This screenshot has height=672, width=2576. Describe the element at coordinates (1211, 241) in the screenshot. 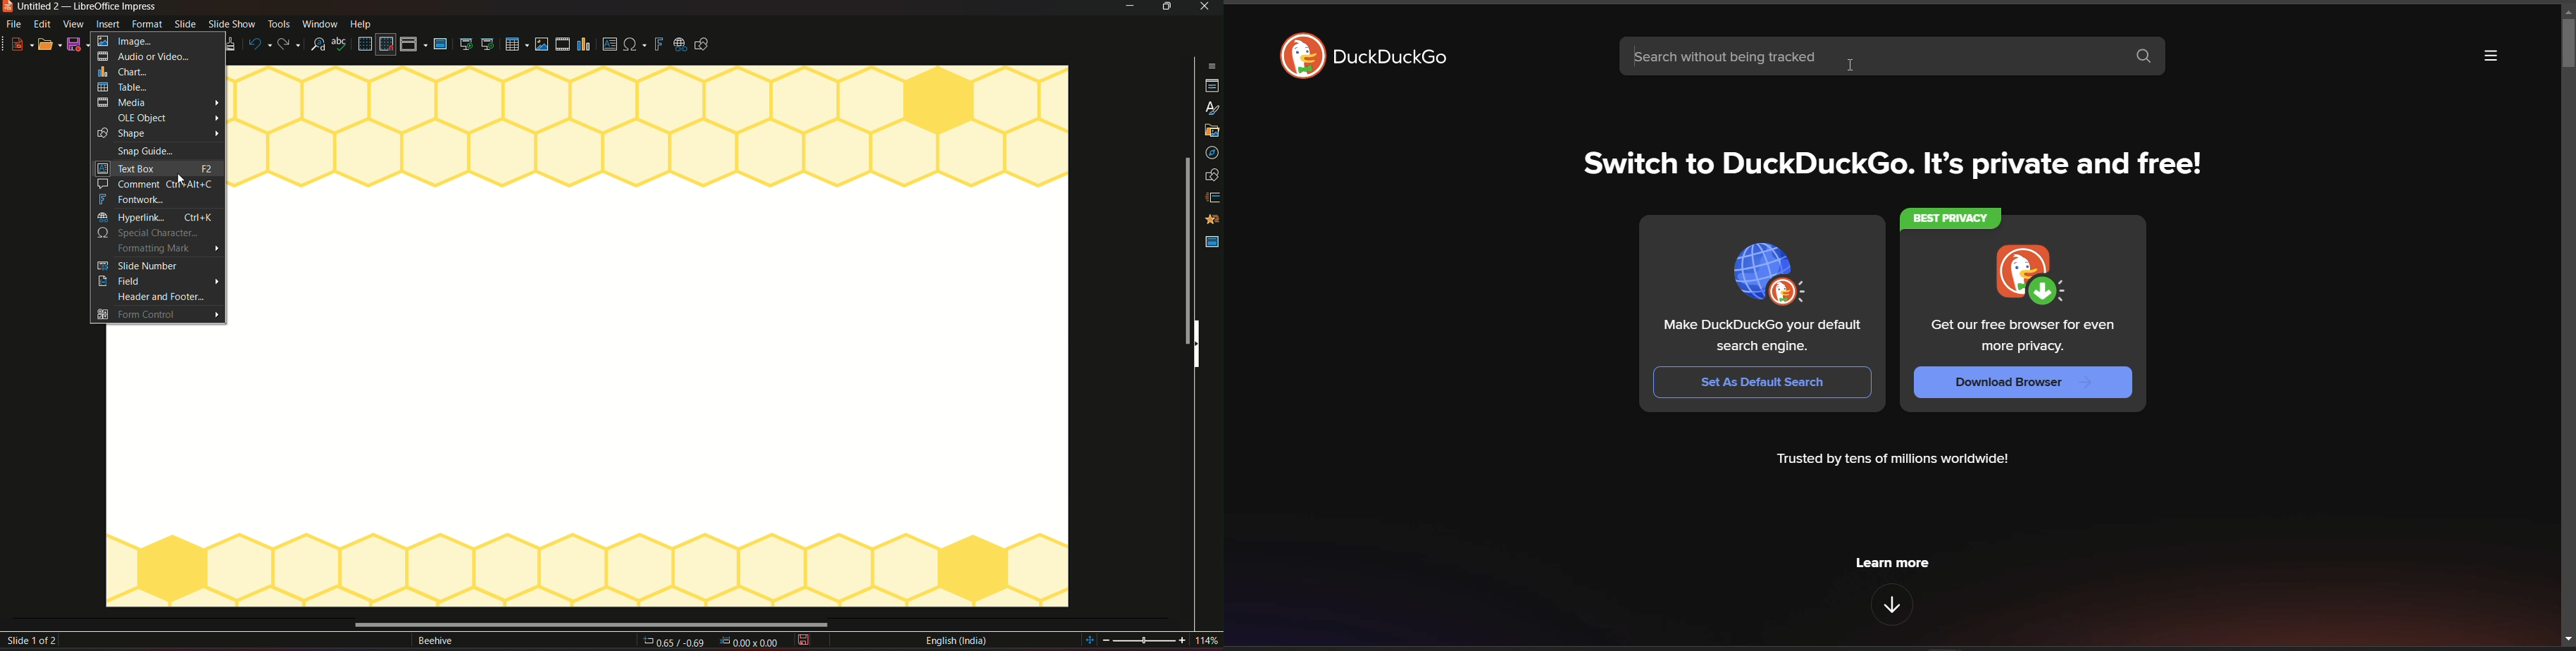

I see `master slide` at that location.